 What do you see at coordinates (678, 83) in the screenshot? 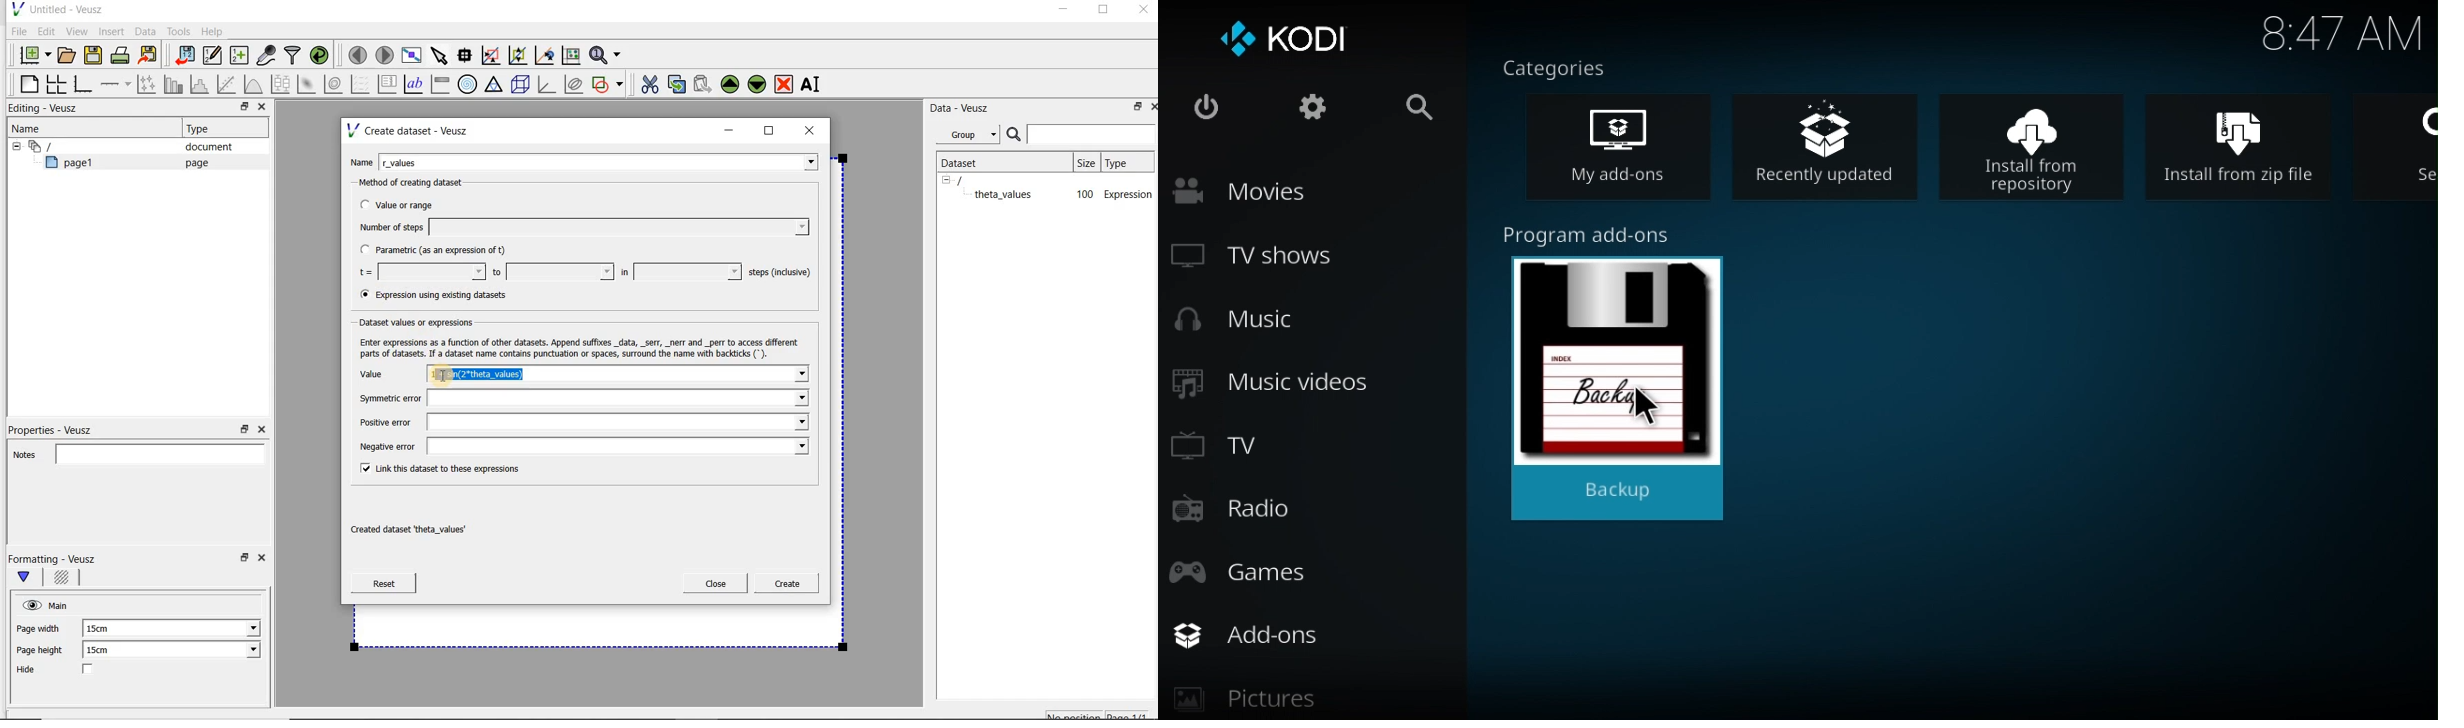
I see `copy the selected widget` at bounding box center [678, 83].